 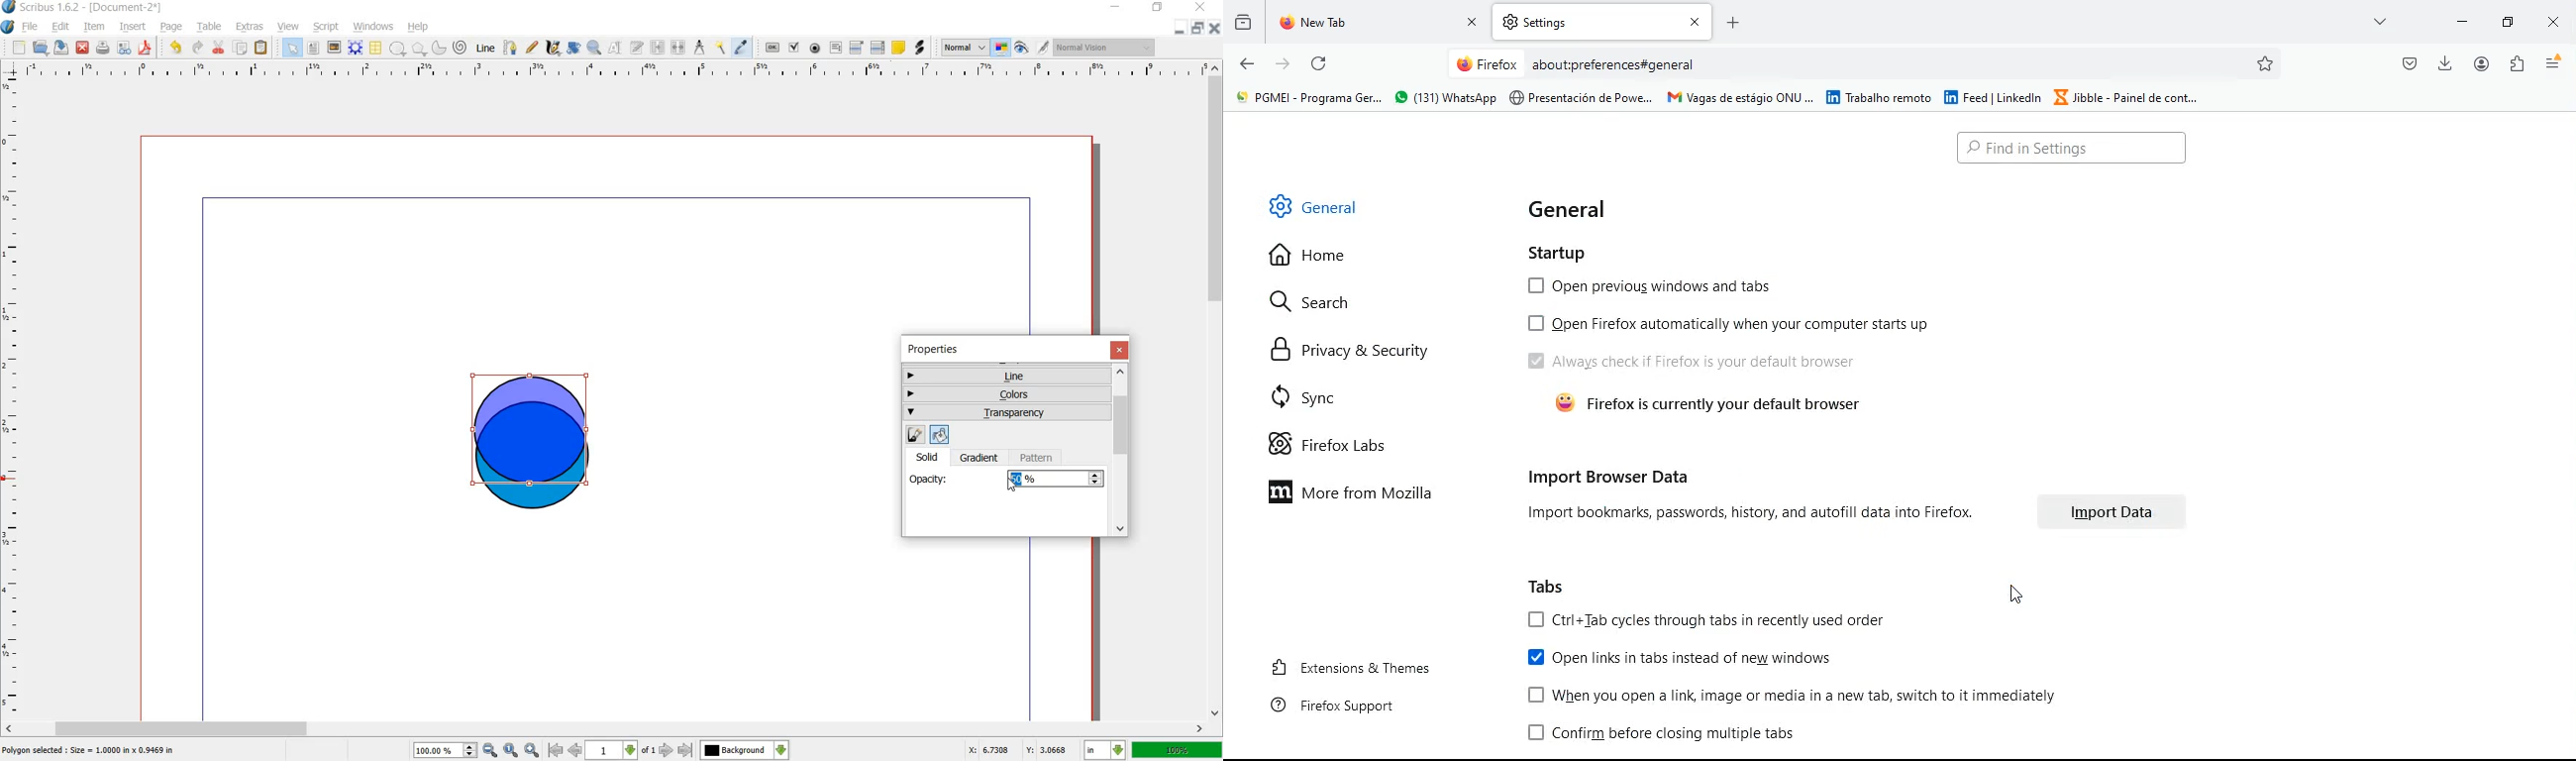 I want to click on rotate item, so click(x=574, y=48).